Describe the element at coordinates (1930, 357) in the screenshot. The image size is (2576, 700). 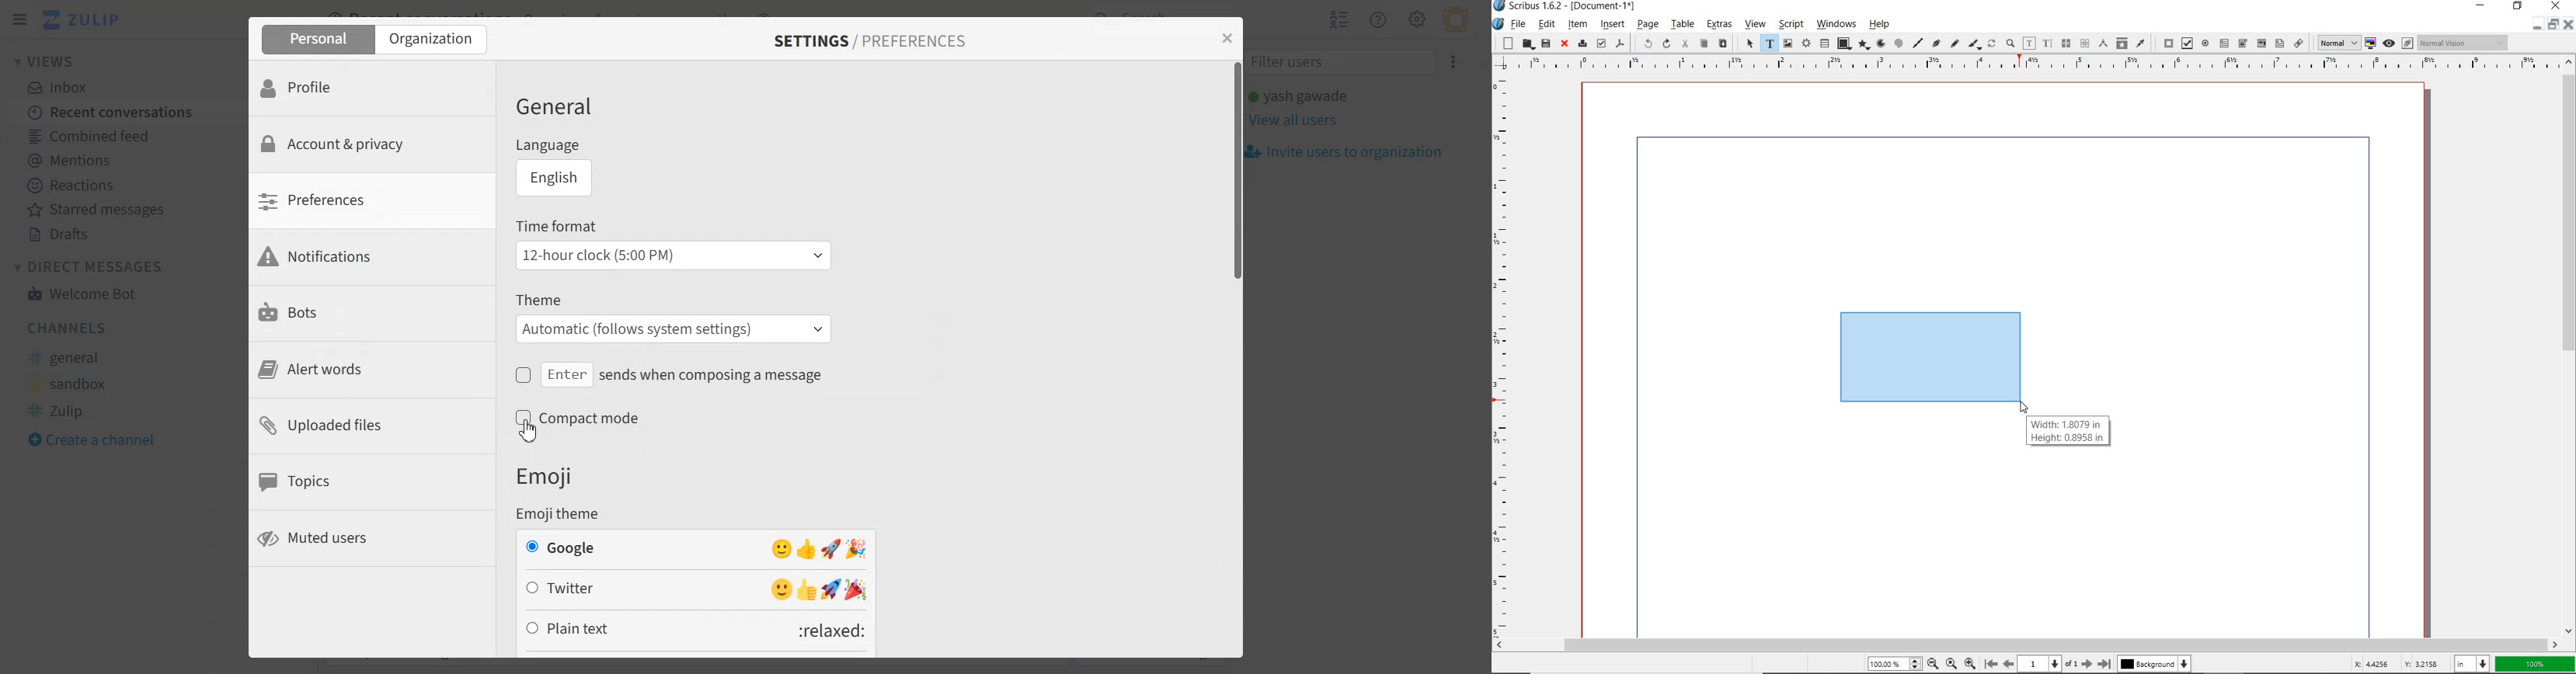
I see `mock text frame` at that location.